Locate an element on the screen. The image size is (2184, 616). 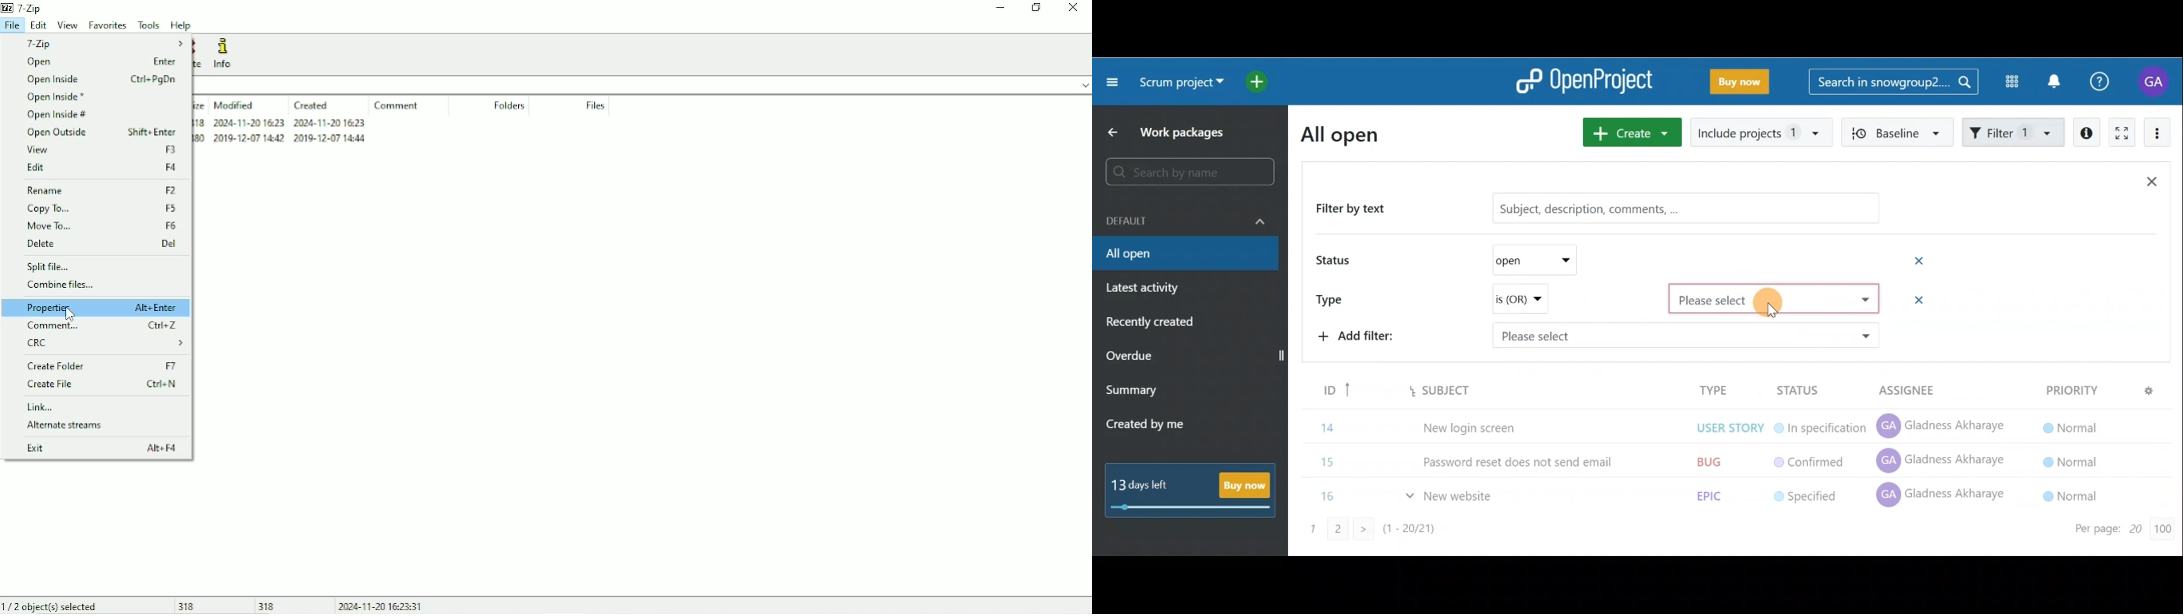
Close is located at coordinates (1074, 9).